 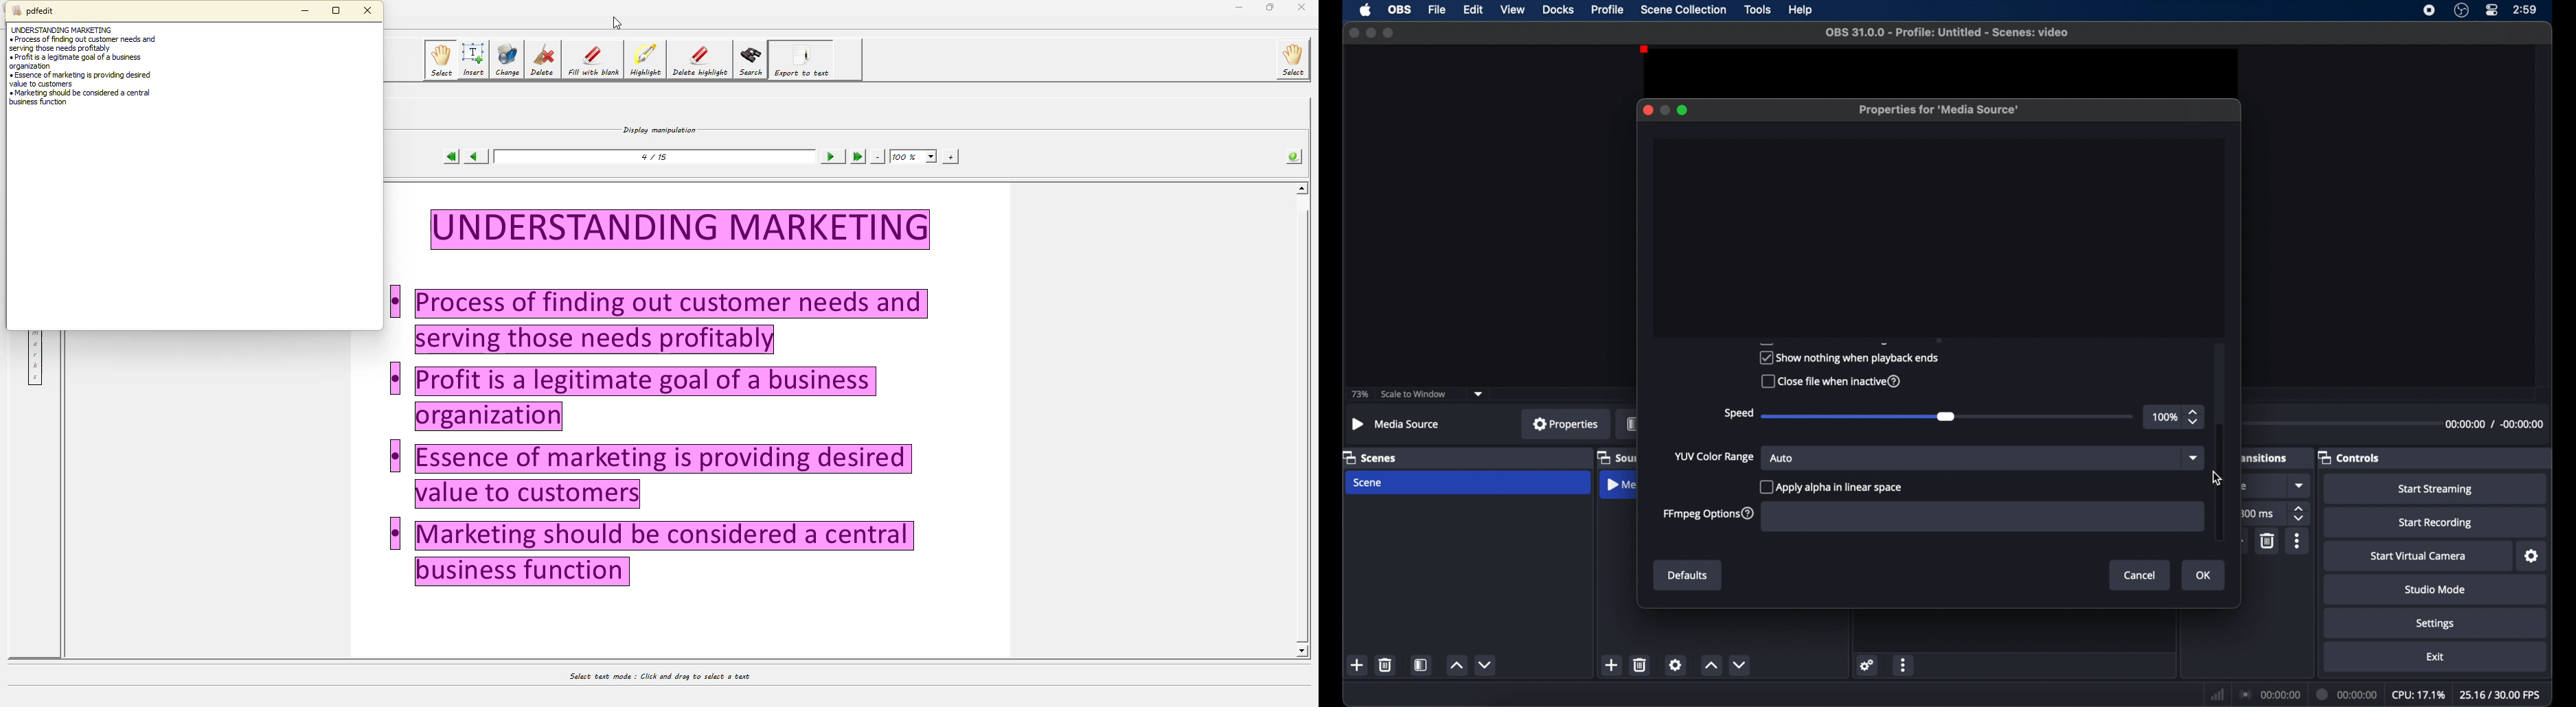 What do you see at coordinates (1739, 666) in the screenshot?
I see `decrement` at bounding box center [1739, 666].